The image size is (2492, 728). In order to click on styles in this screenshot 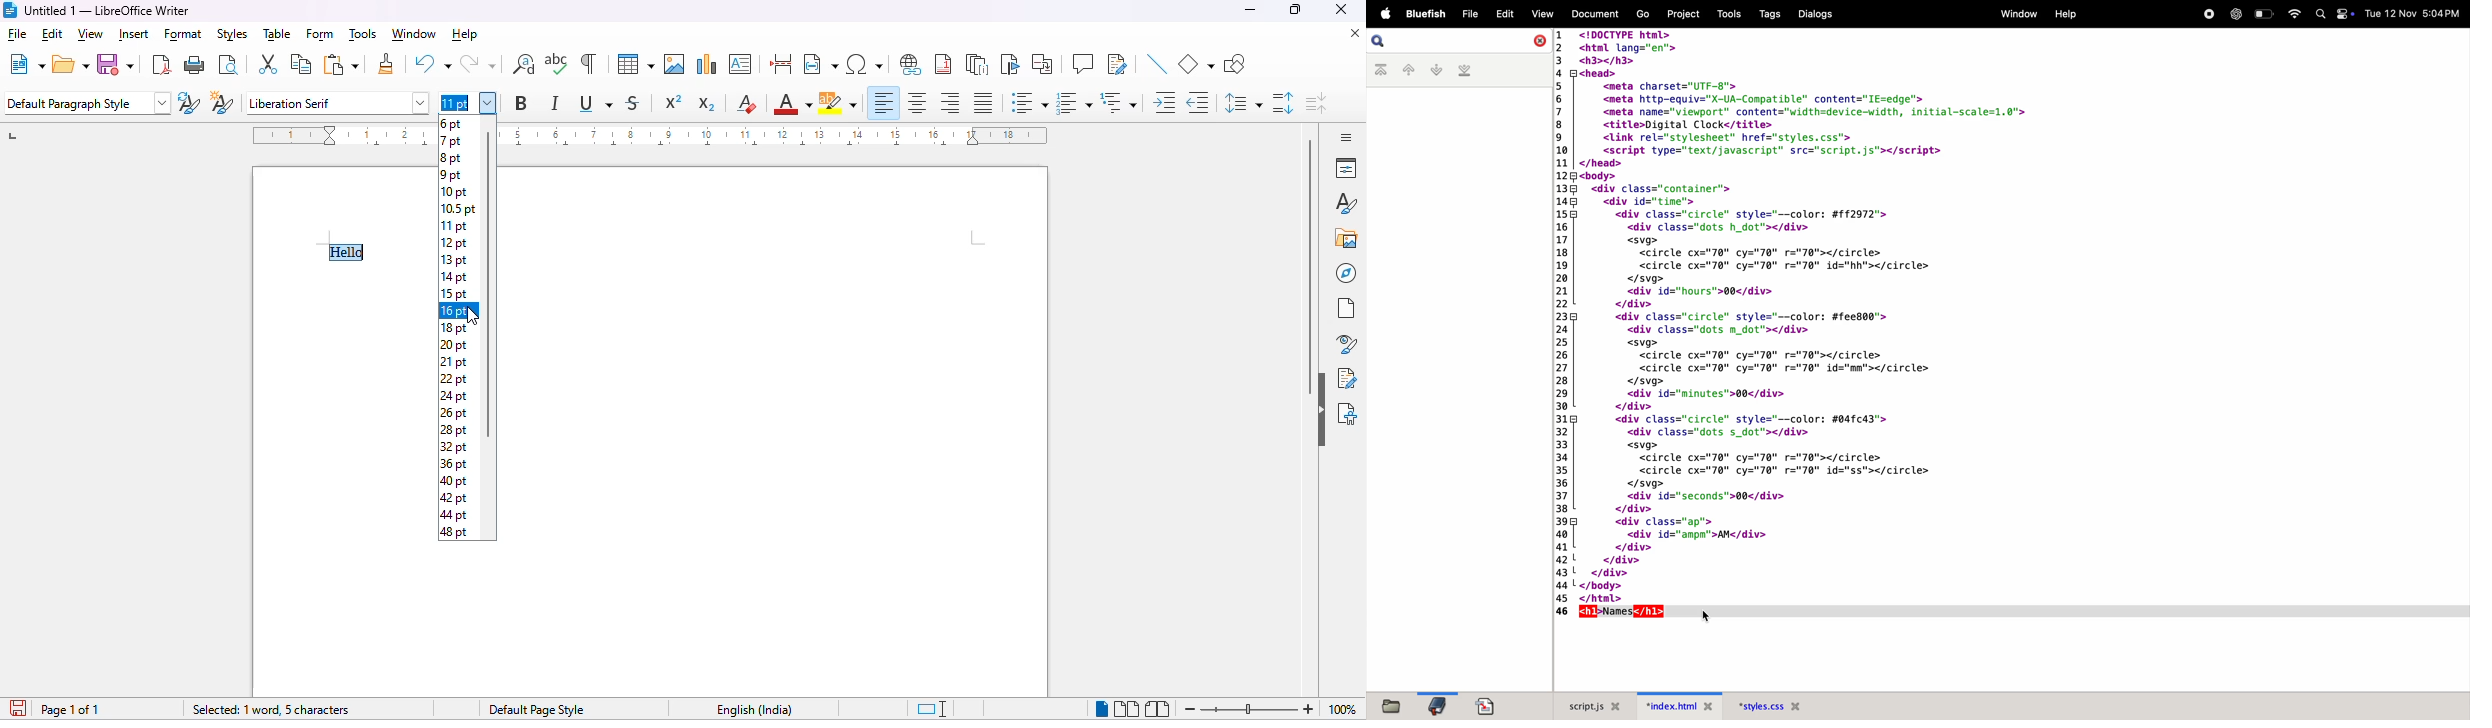, I will do `click(1346, 204)`.